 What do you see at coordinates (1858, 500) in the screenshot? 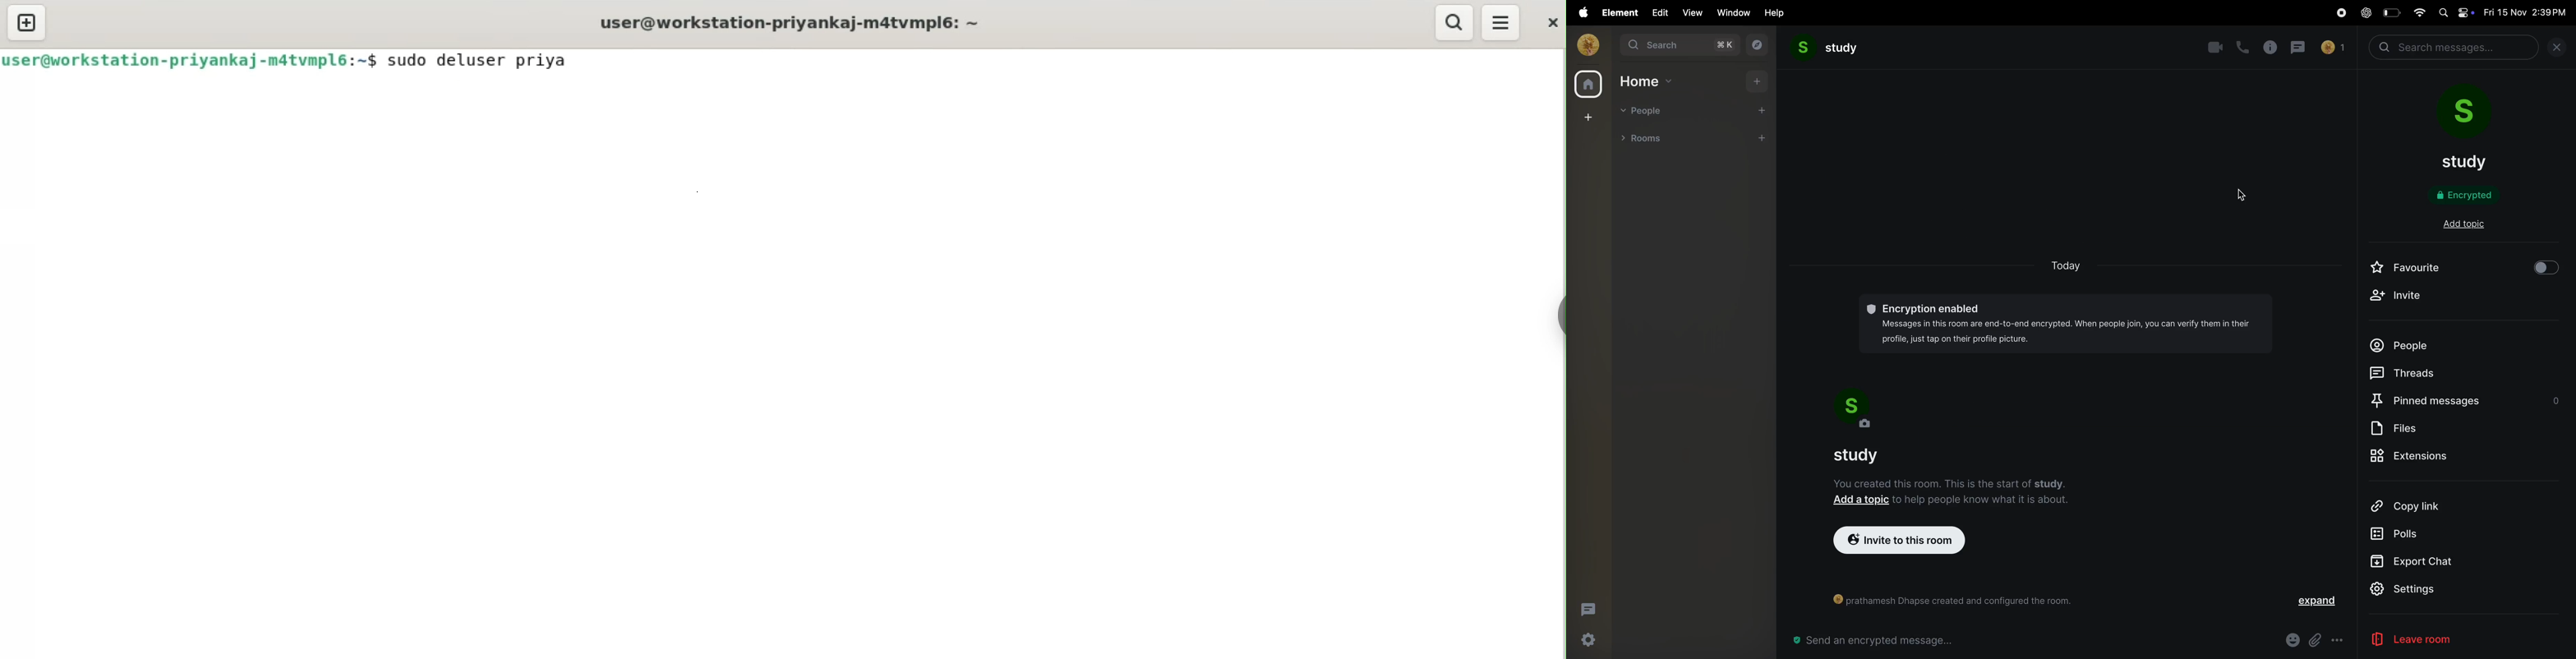
I see `Add a topic` at bounding box center [1858, 500].